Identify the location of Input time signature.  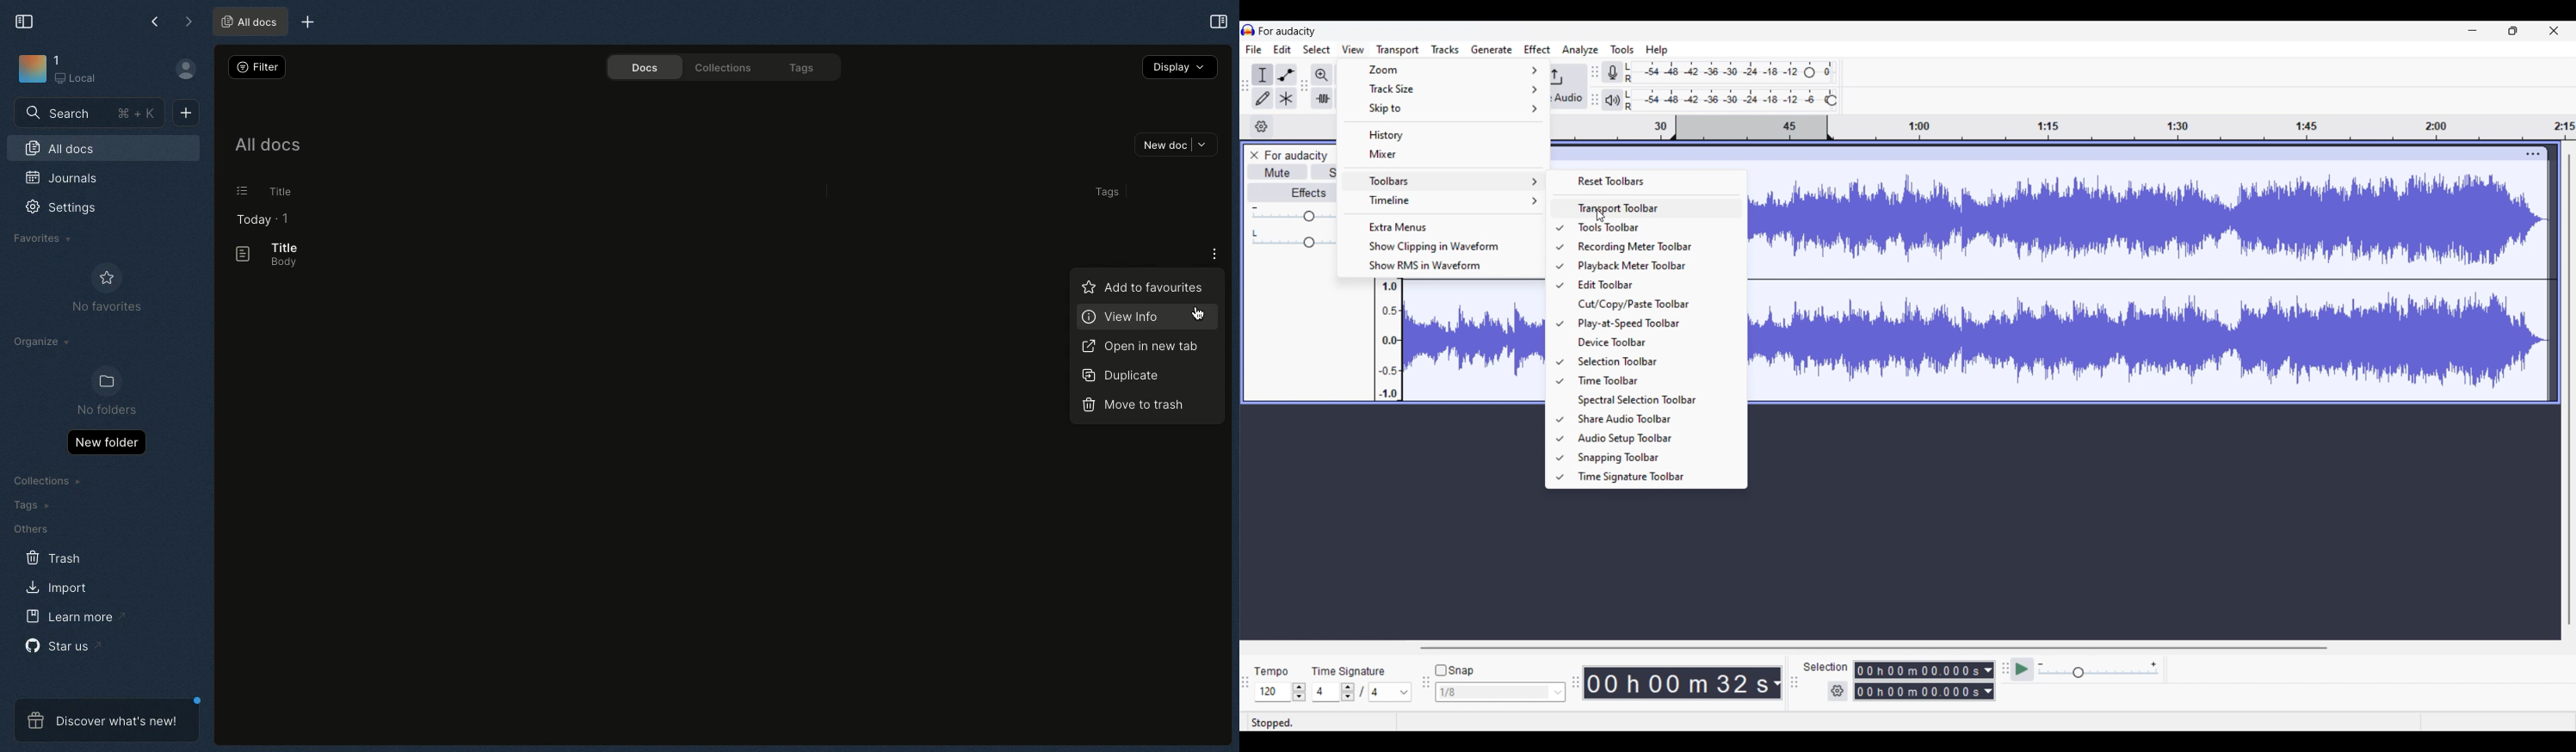
(1325, 691).